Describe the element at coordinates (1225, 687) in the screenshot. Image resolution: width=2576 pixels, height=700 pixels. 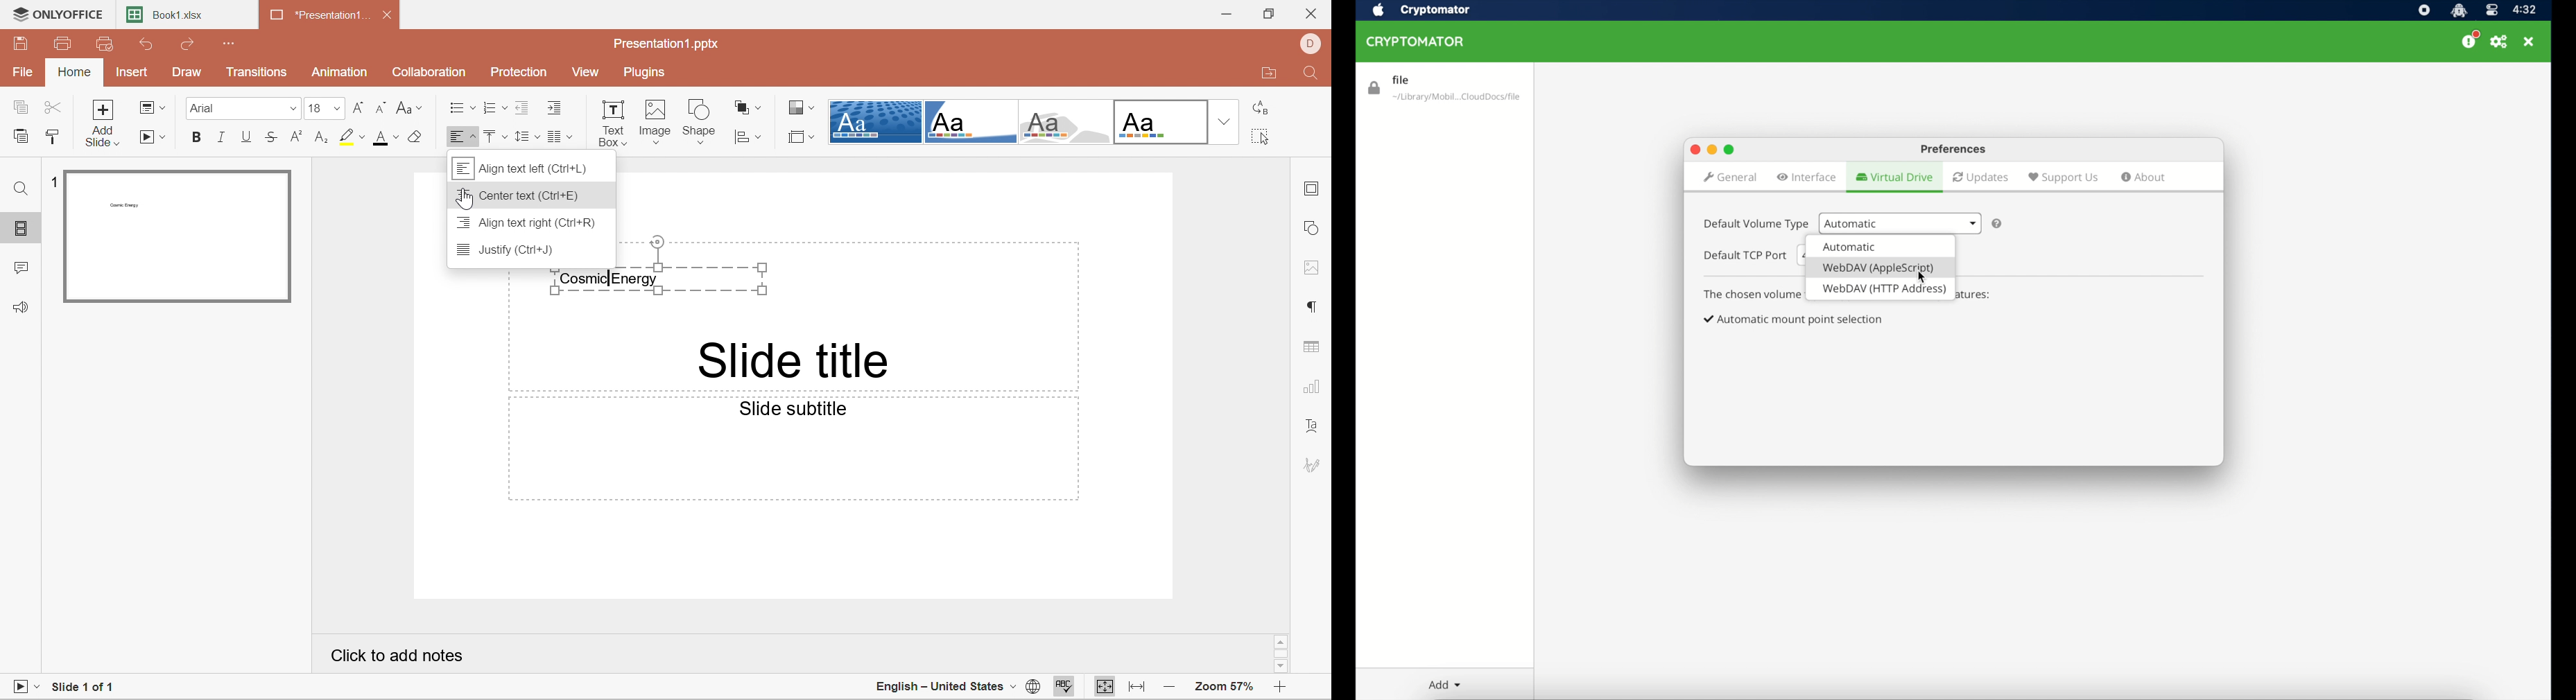
I see `Zoom 57%` at that location.